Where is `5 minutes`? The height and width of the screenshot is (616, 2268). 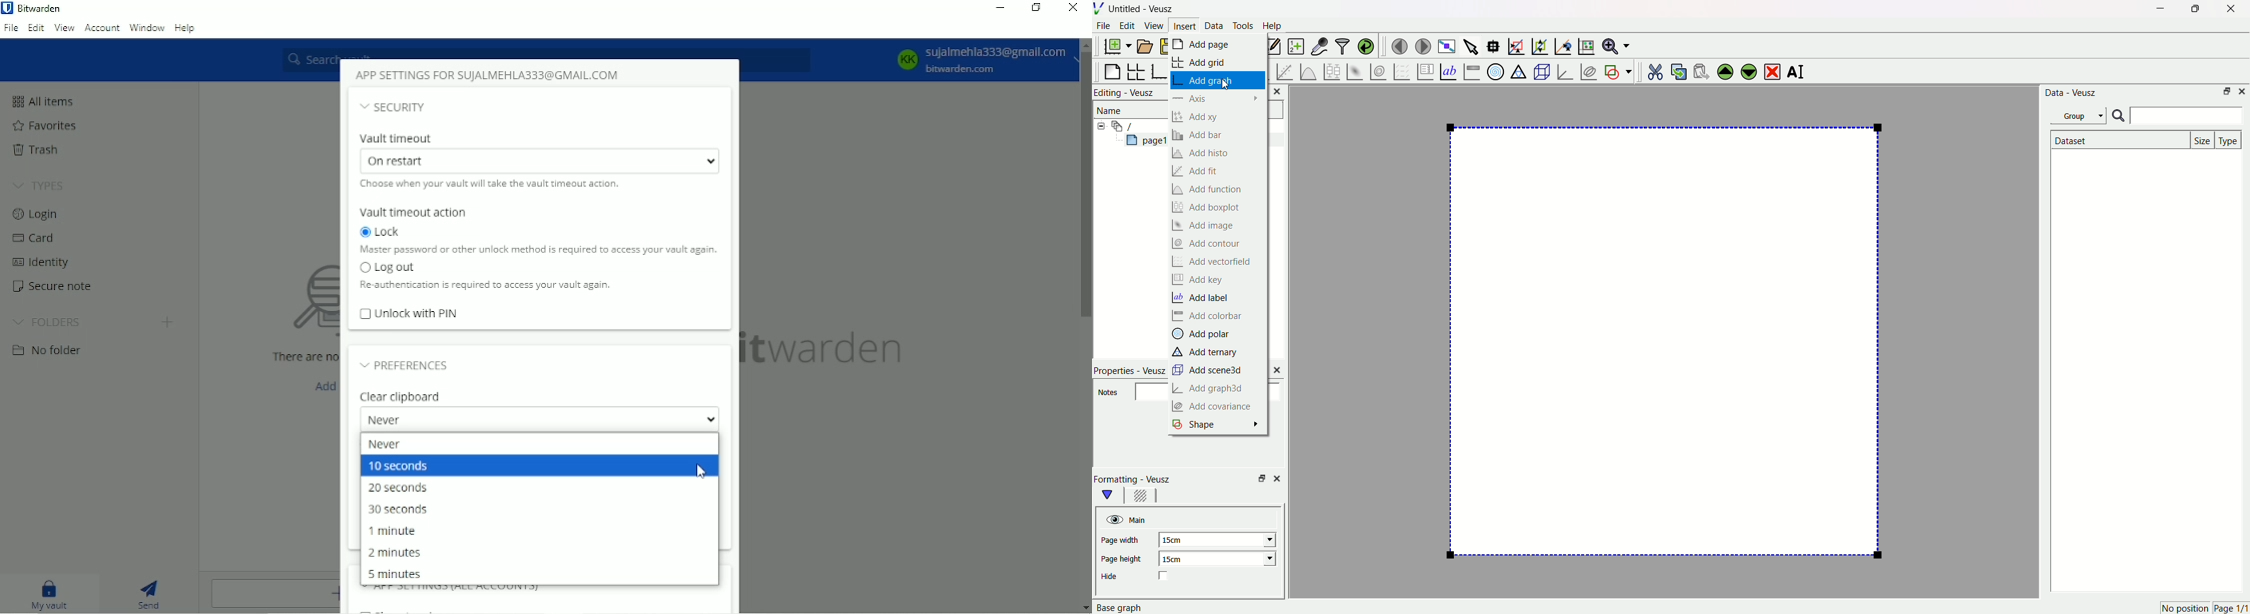 5 minutes is located at coordinates (399, 574).